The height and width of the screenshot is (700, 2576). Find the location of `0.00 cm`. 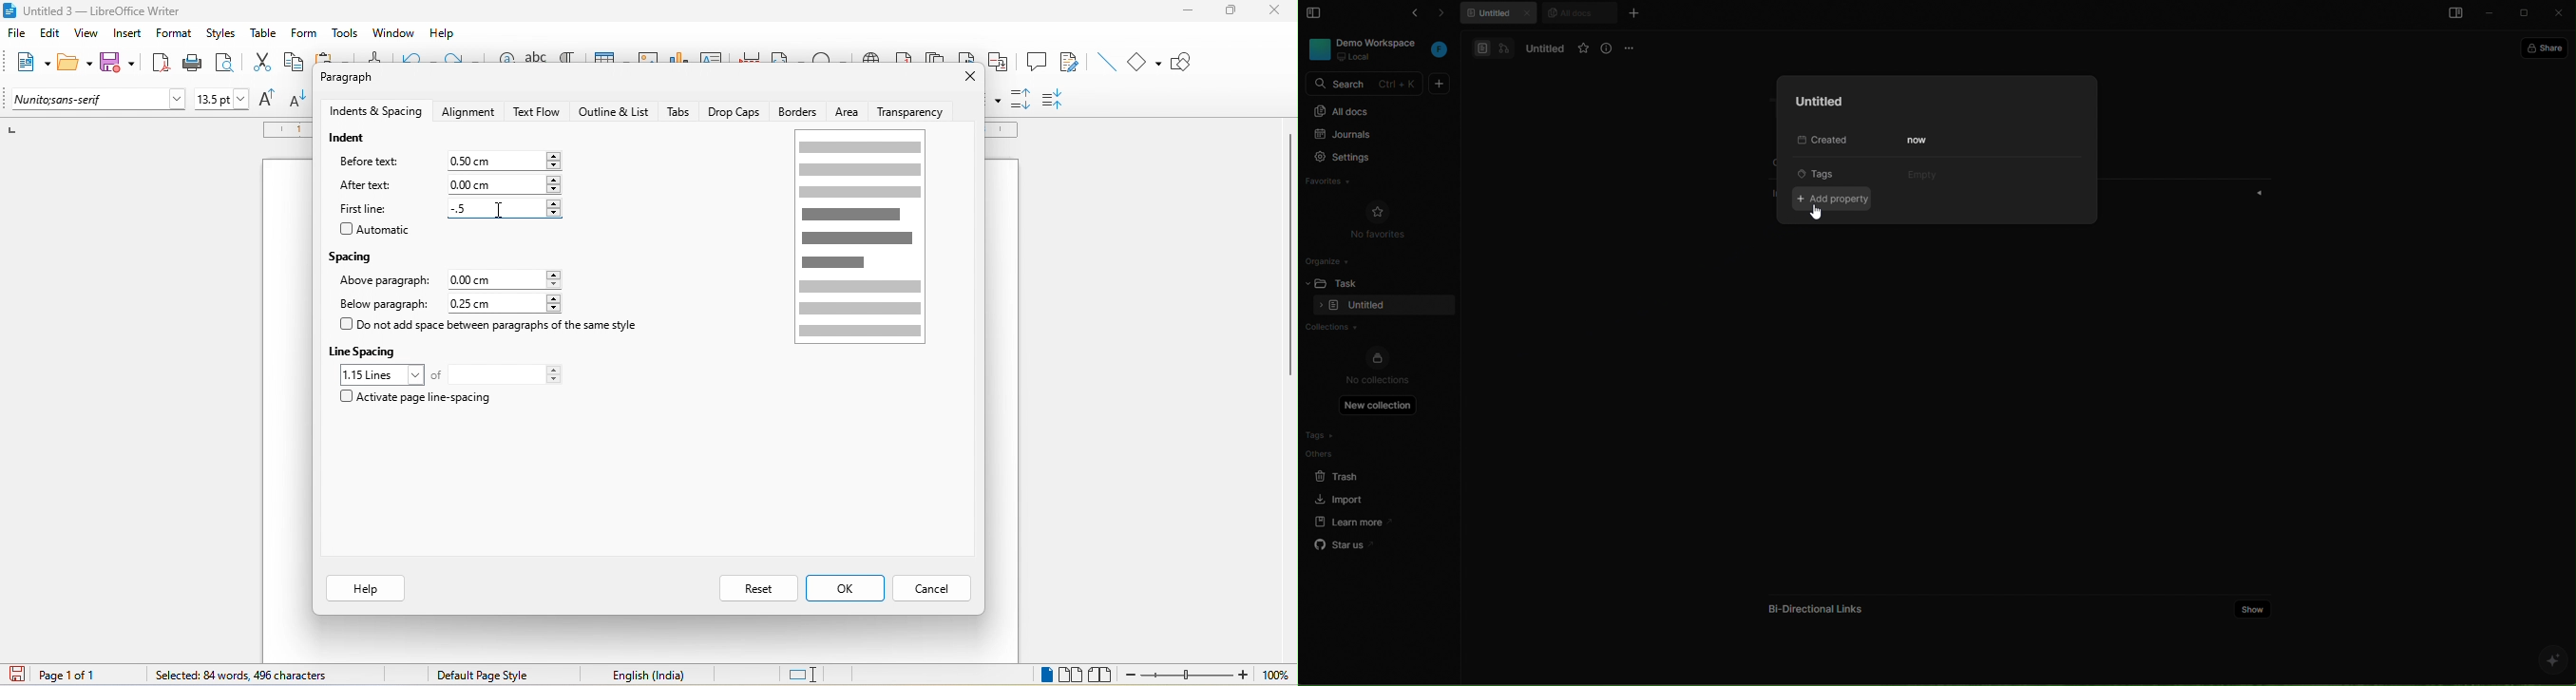

0.00 cm is located at coordinates (493, 185).